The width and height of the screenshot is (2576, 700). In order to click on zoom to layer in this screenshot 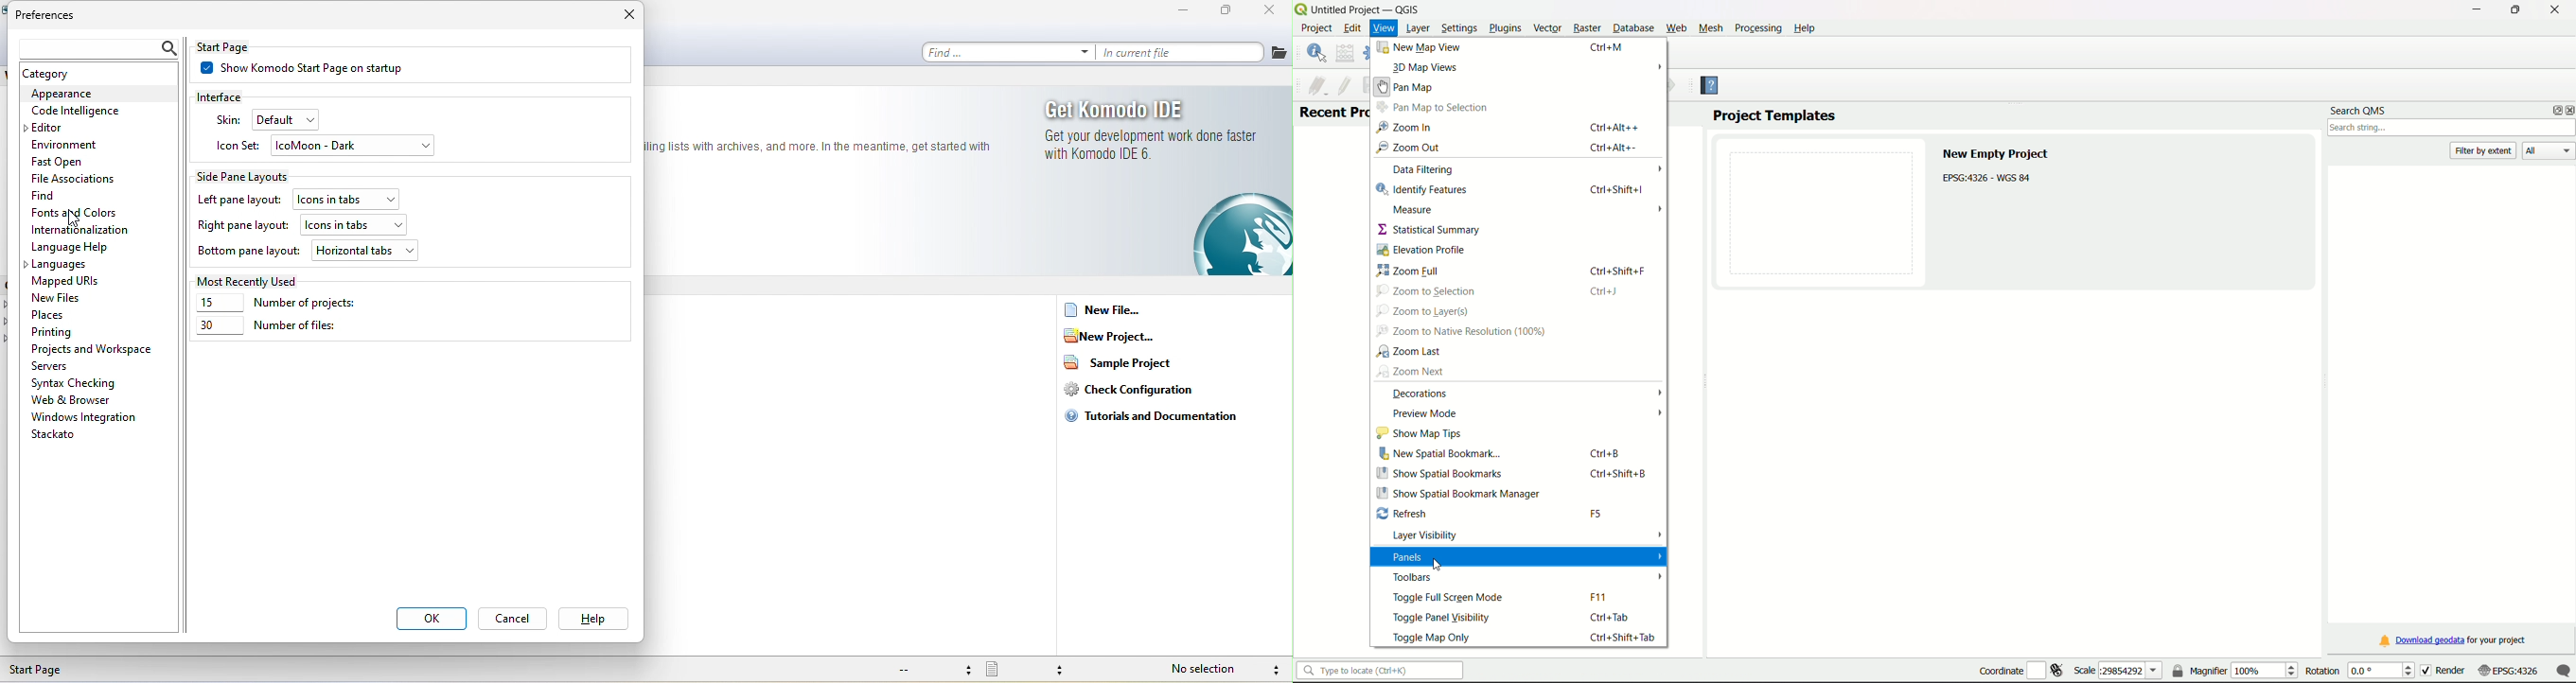, I will do `click(1424, 311)`.